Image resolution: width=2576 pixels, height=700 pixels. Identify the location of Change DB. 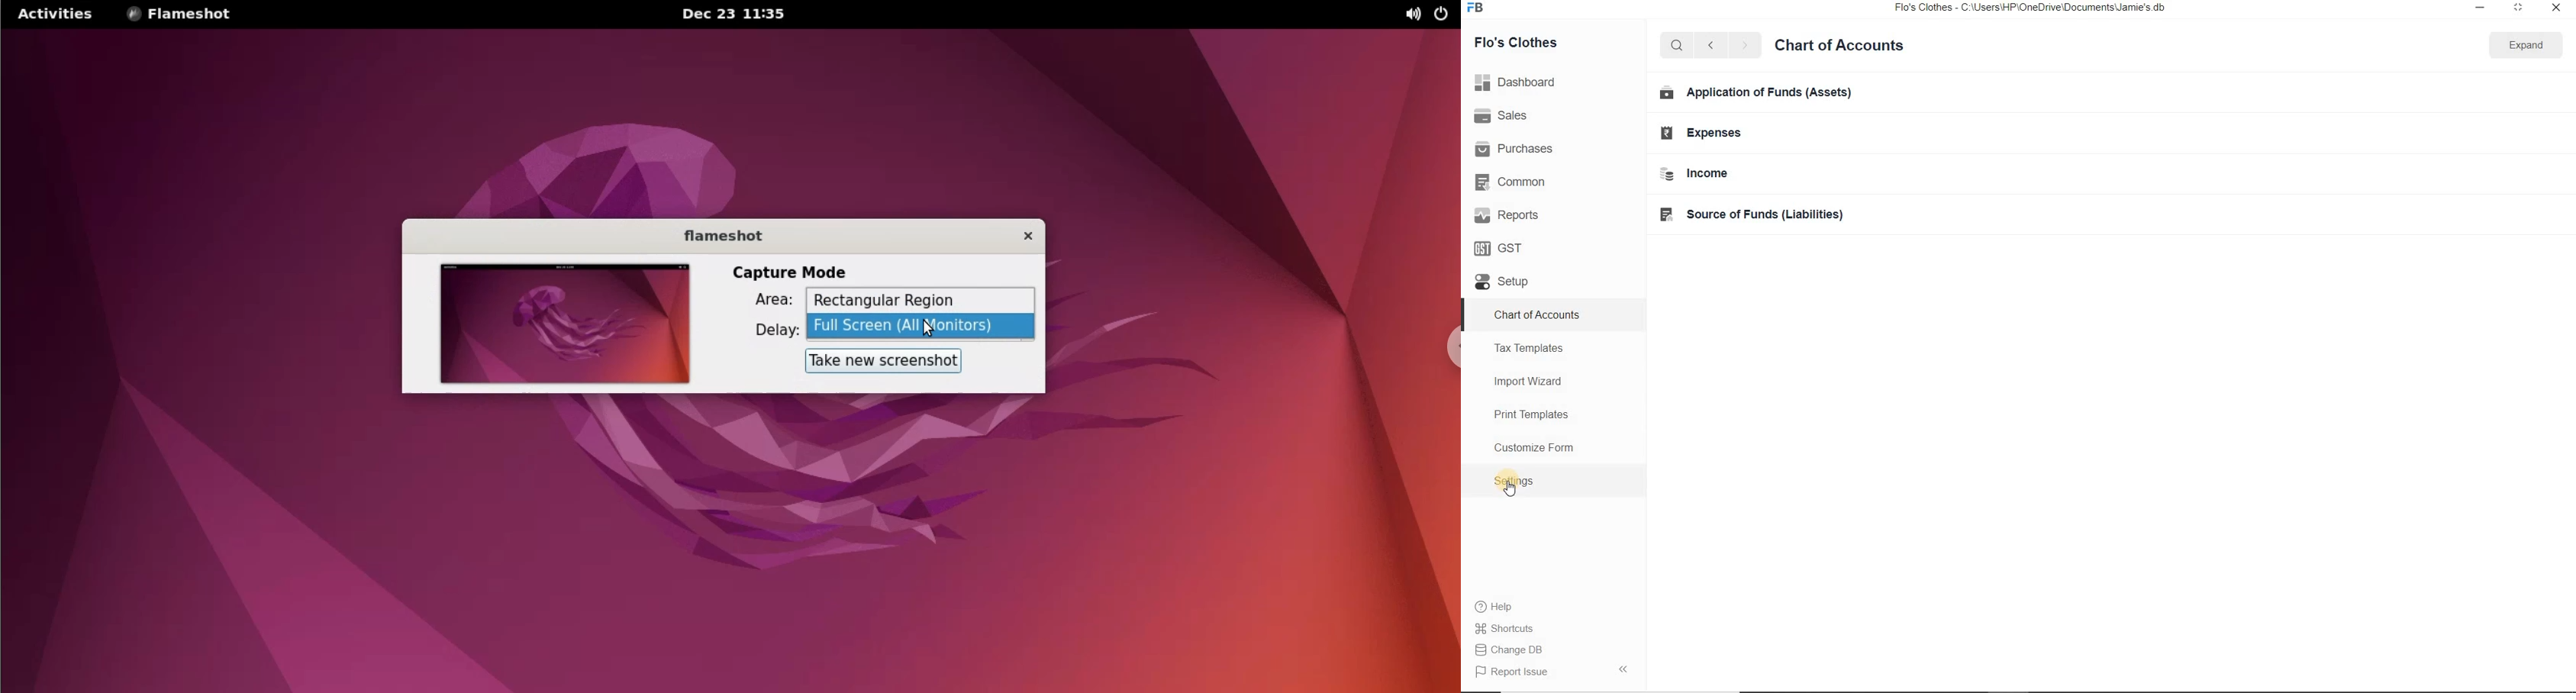
(1513, 628).